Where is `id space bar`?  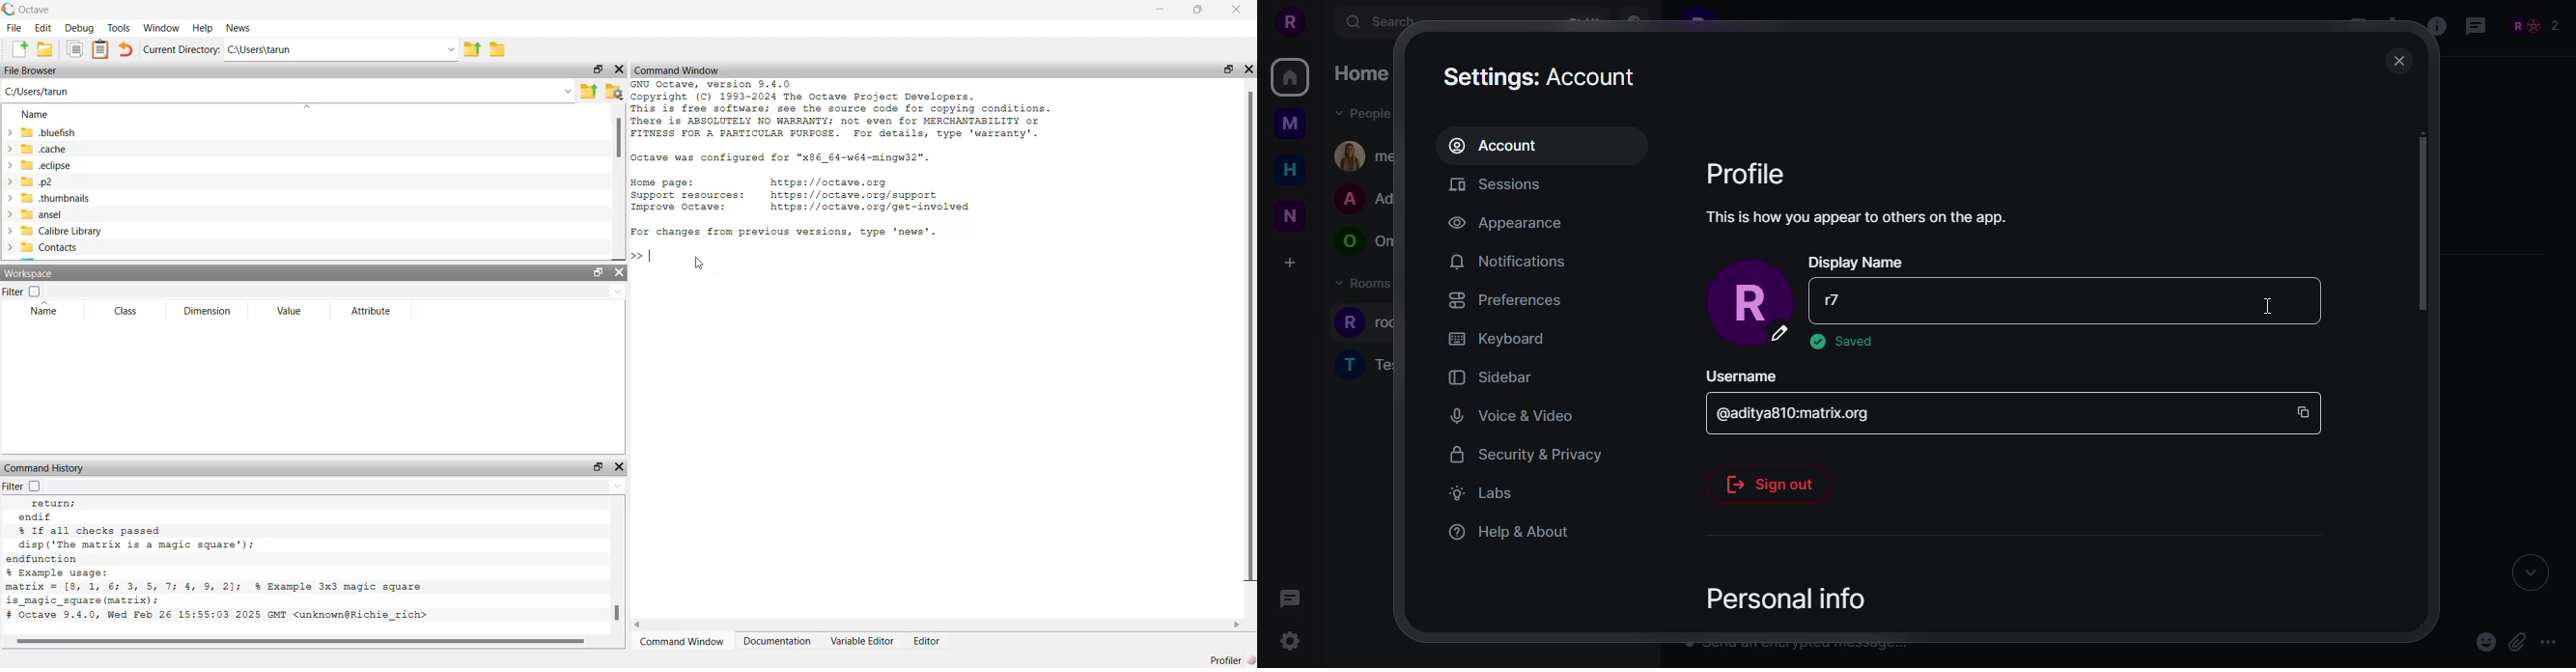
id space bar is located at coordinates (1796, 407).